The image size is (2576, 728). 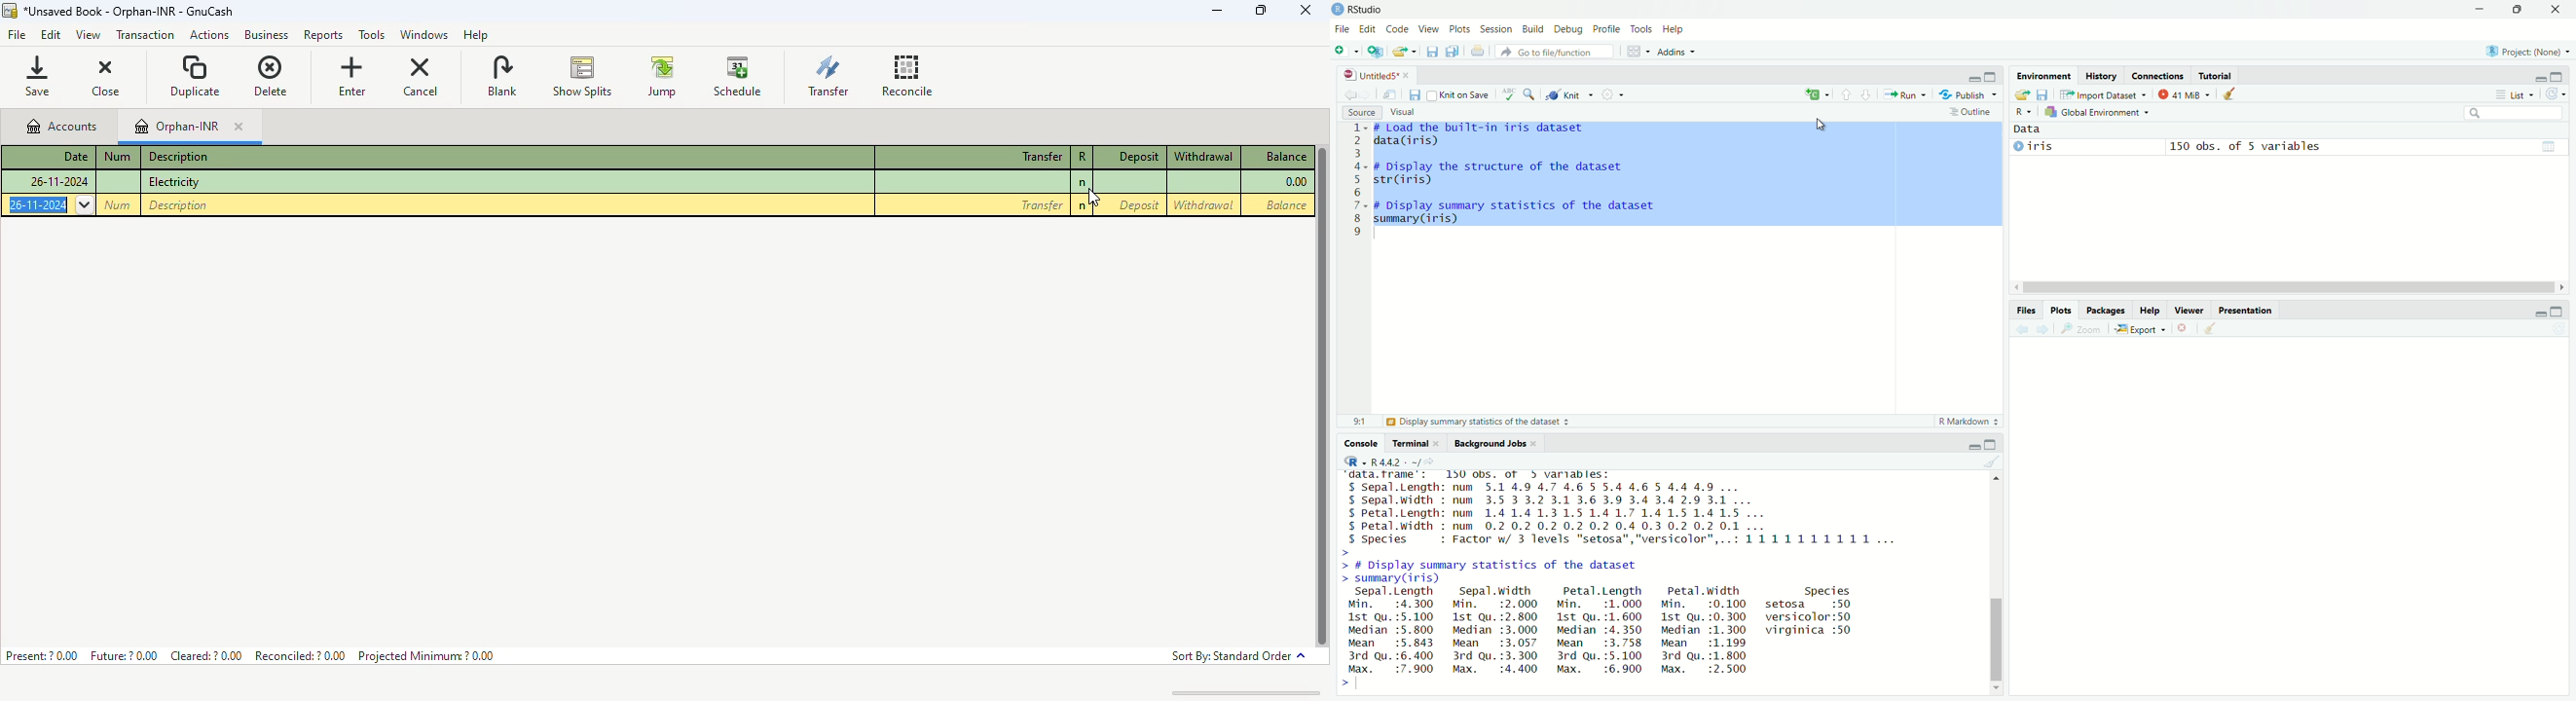 What do you see at coordinates (60, 127) in the screenshot?
I see `accounts` at bounding box center [60, 127].